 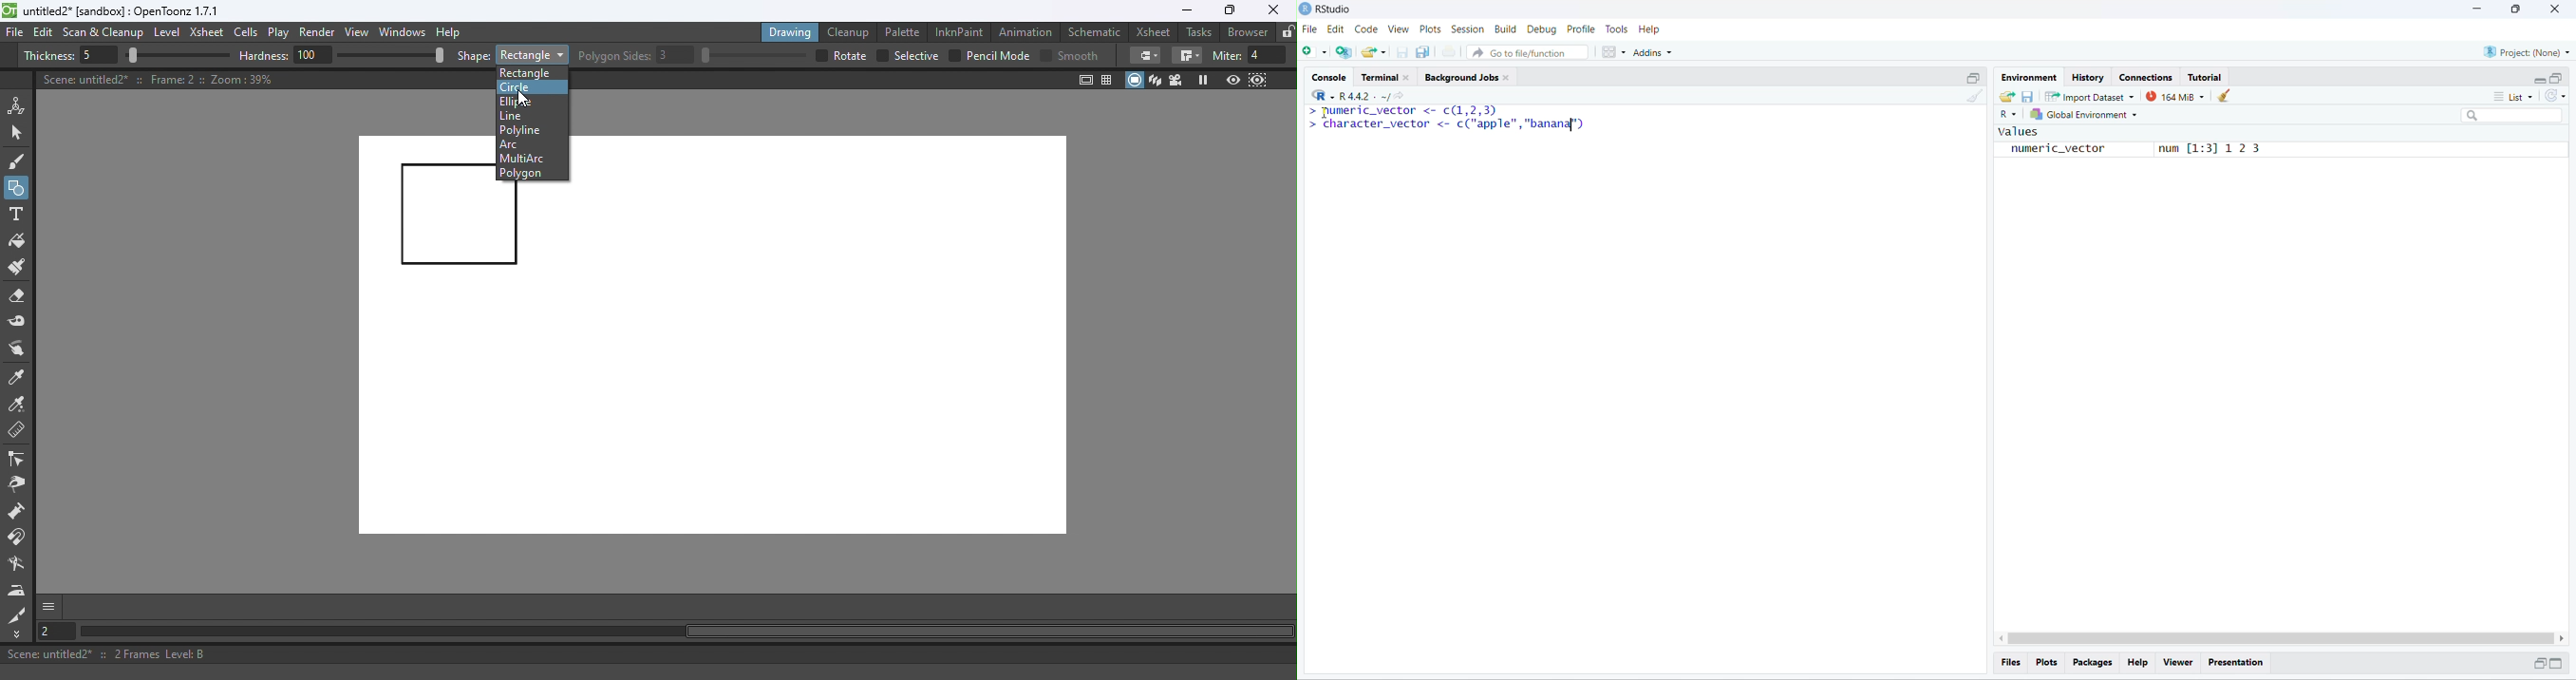 I want to click on Build, so click(x=1506, y=29).